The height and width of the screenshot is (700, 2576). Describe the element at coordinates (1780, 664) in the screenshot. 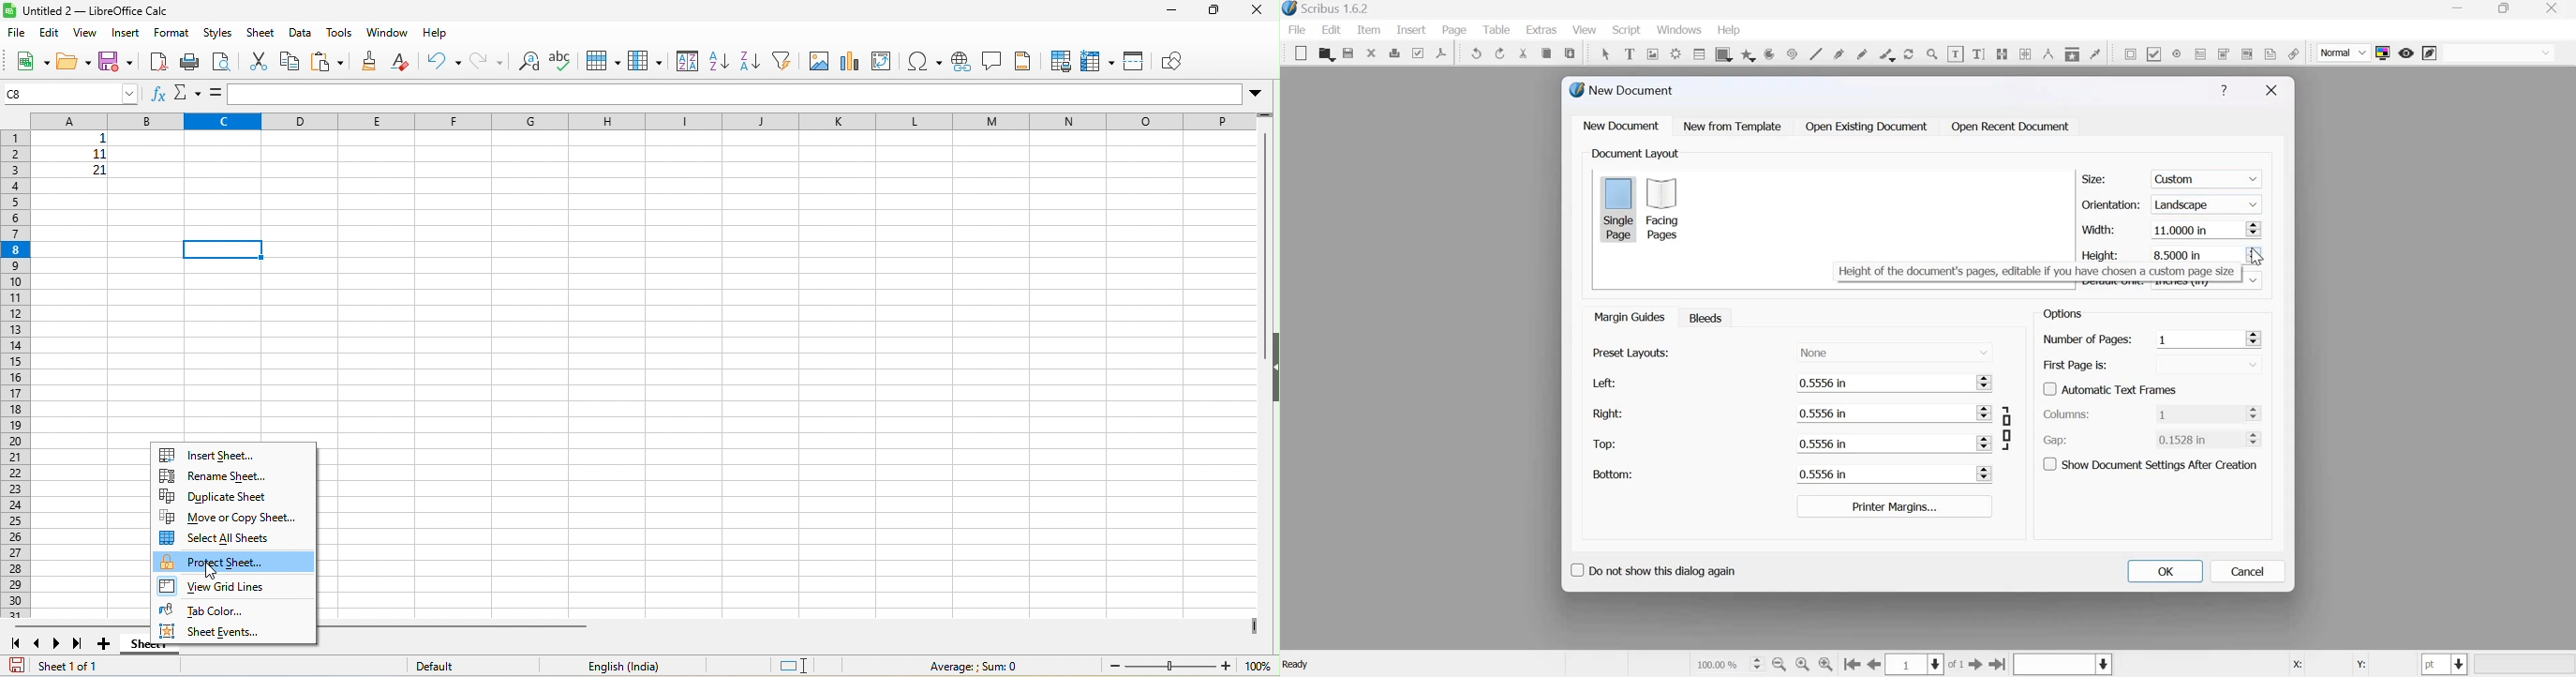

I see `zoom out by the stepping values in tool preferences` at that location.